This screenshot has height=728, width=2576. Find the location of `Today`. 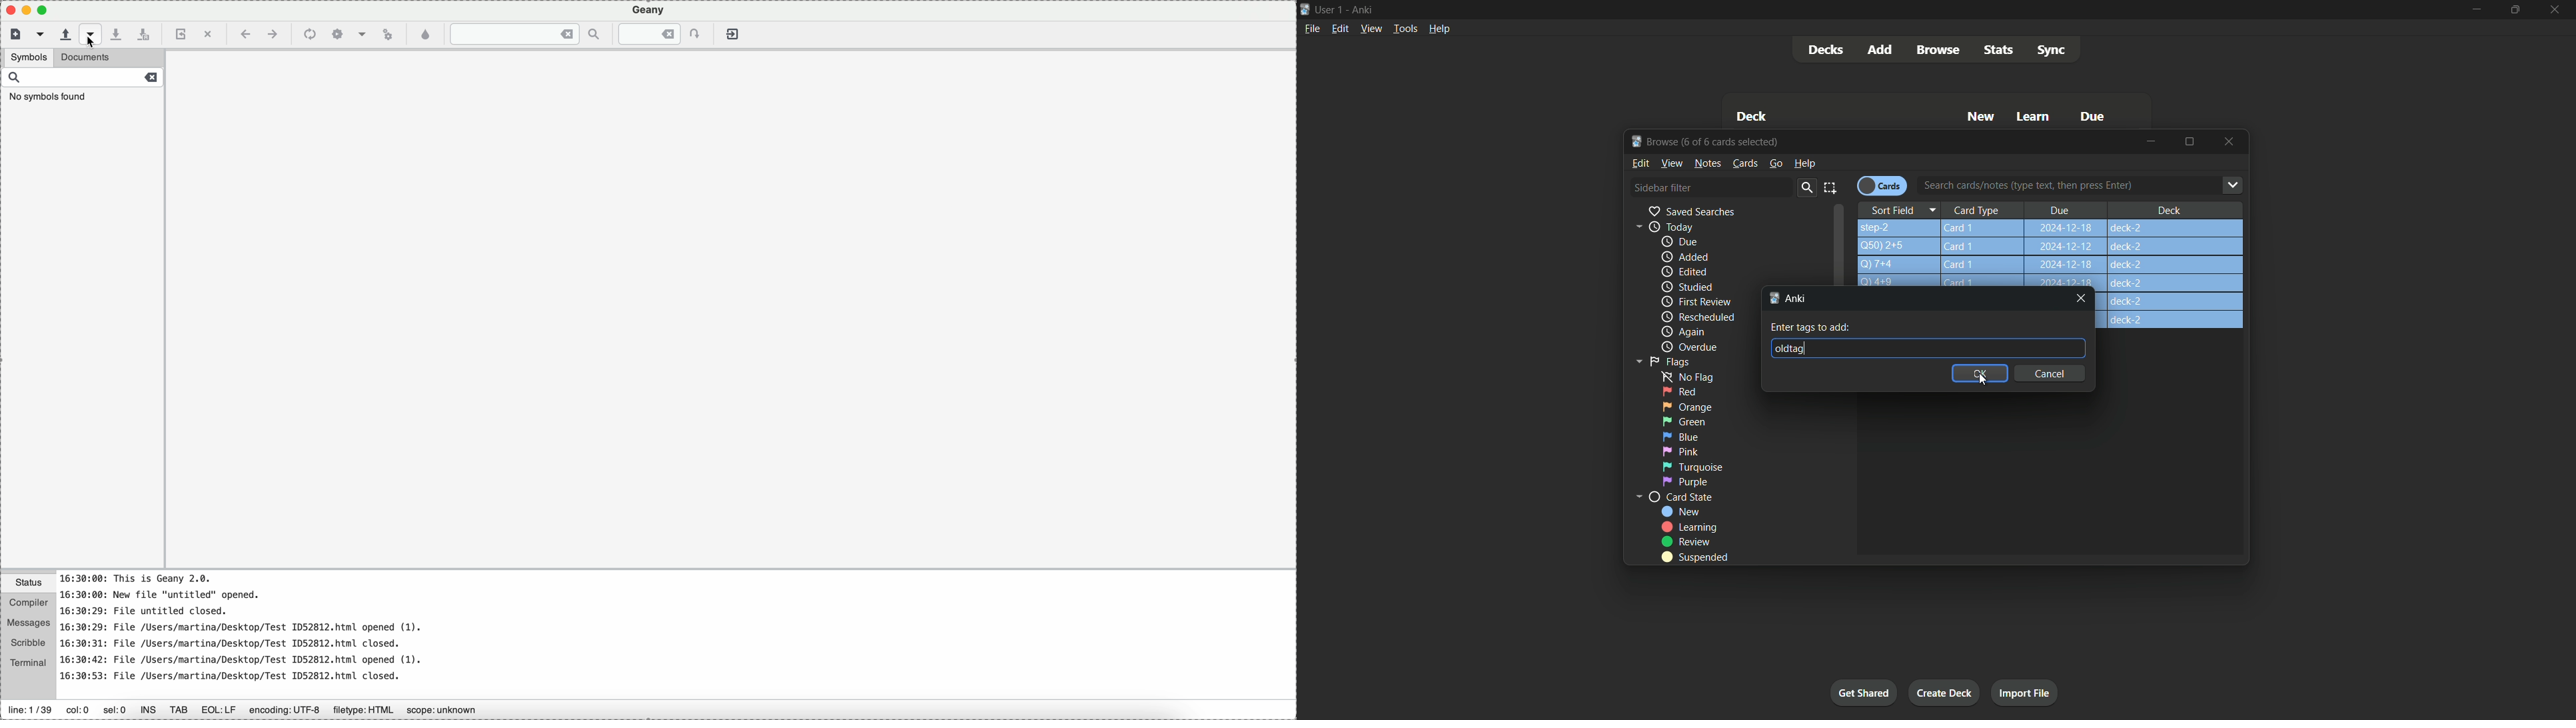

Today is located at coordinates (1660, 227).